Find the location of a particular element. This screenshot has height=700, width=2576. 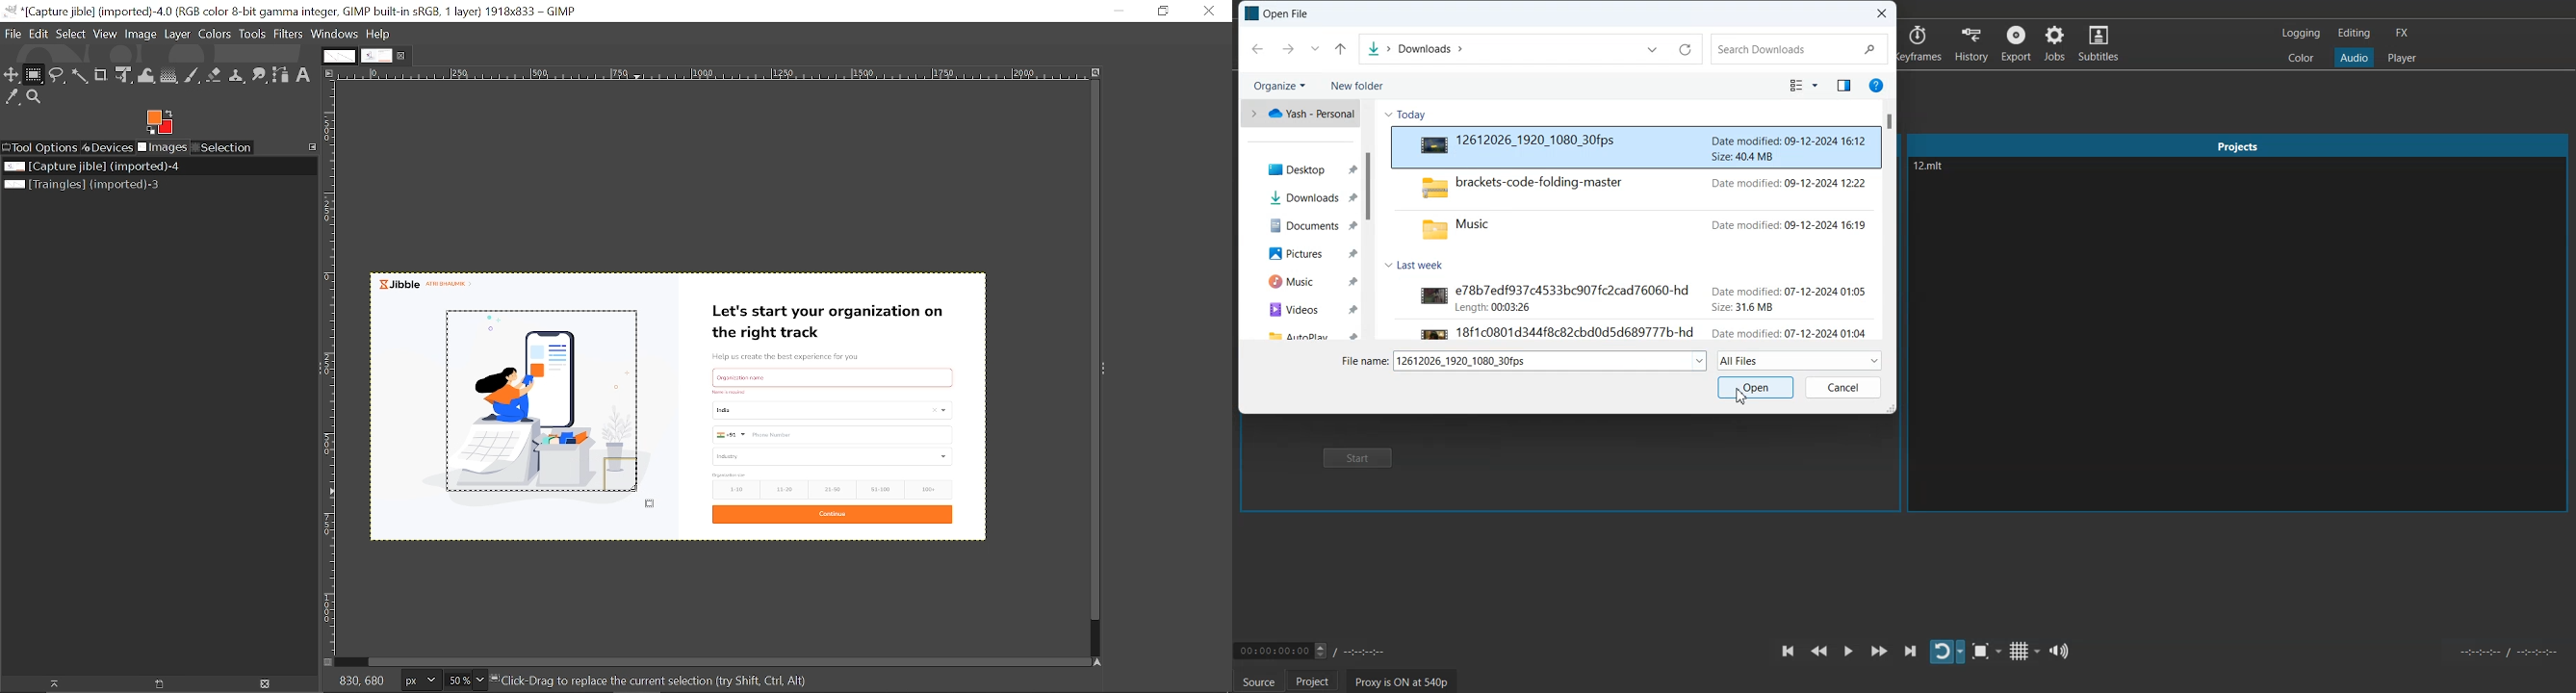

Project is located at coordinates (2237, 146).